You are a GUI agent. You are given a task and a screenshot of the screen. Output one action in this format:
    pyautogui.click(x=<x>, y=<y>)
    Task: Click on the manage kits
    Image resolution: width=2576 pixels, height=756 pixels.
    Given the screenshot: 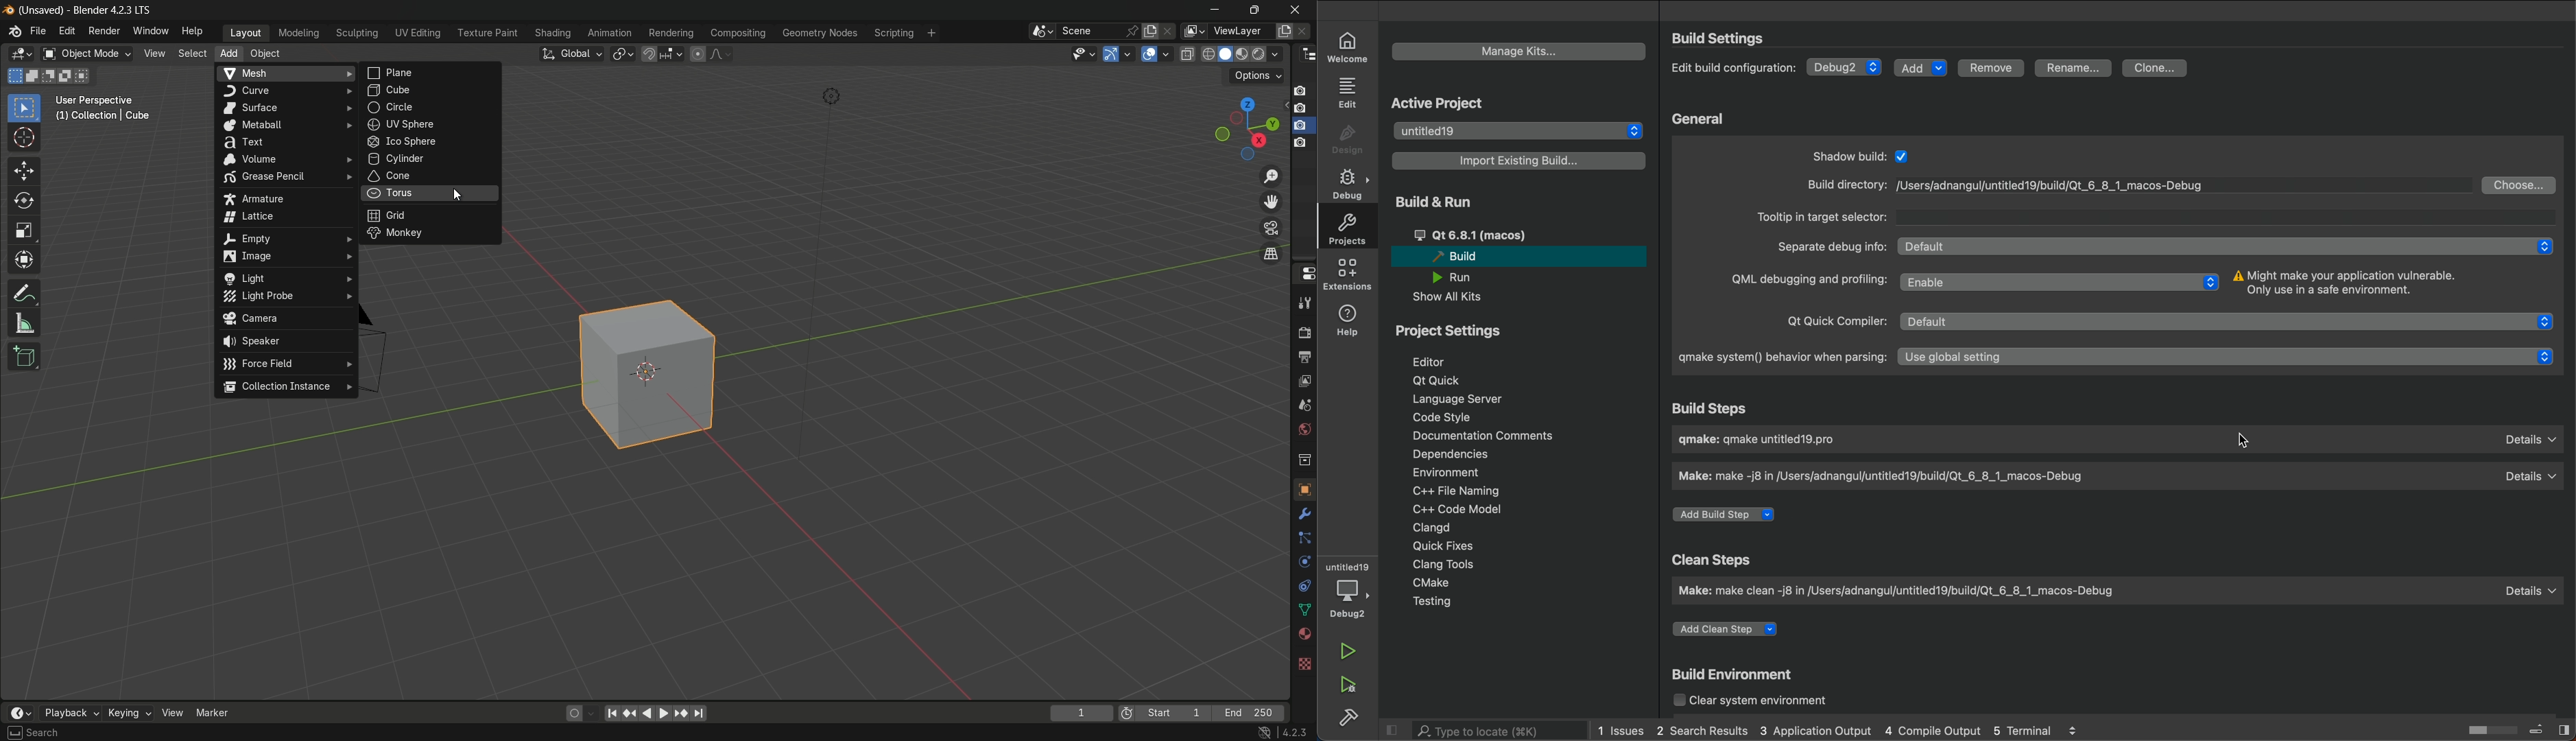 What is the action you would take?
    pyautogui.click(x=1519, y=51)
    